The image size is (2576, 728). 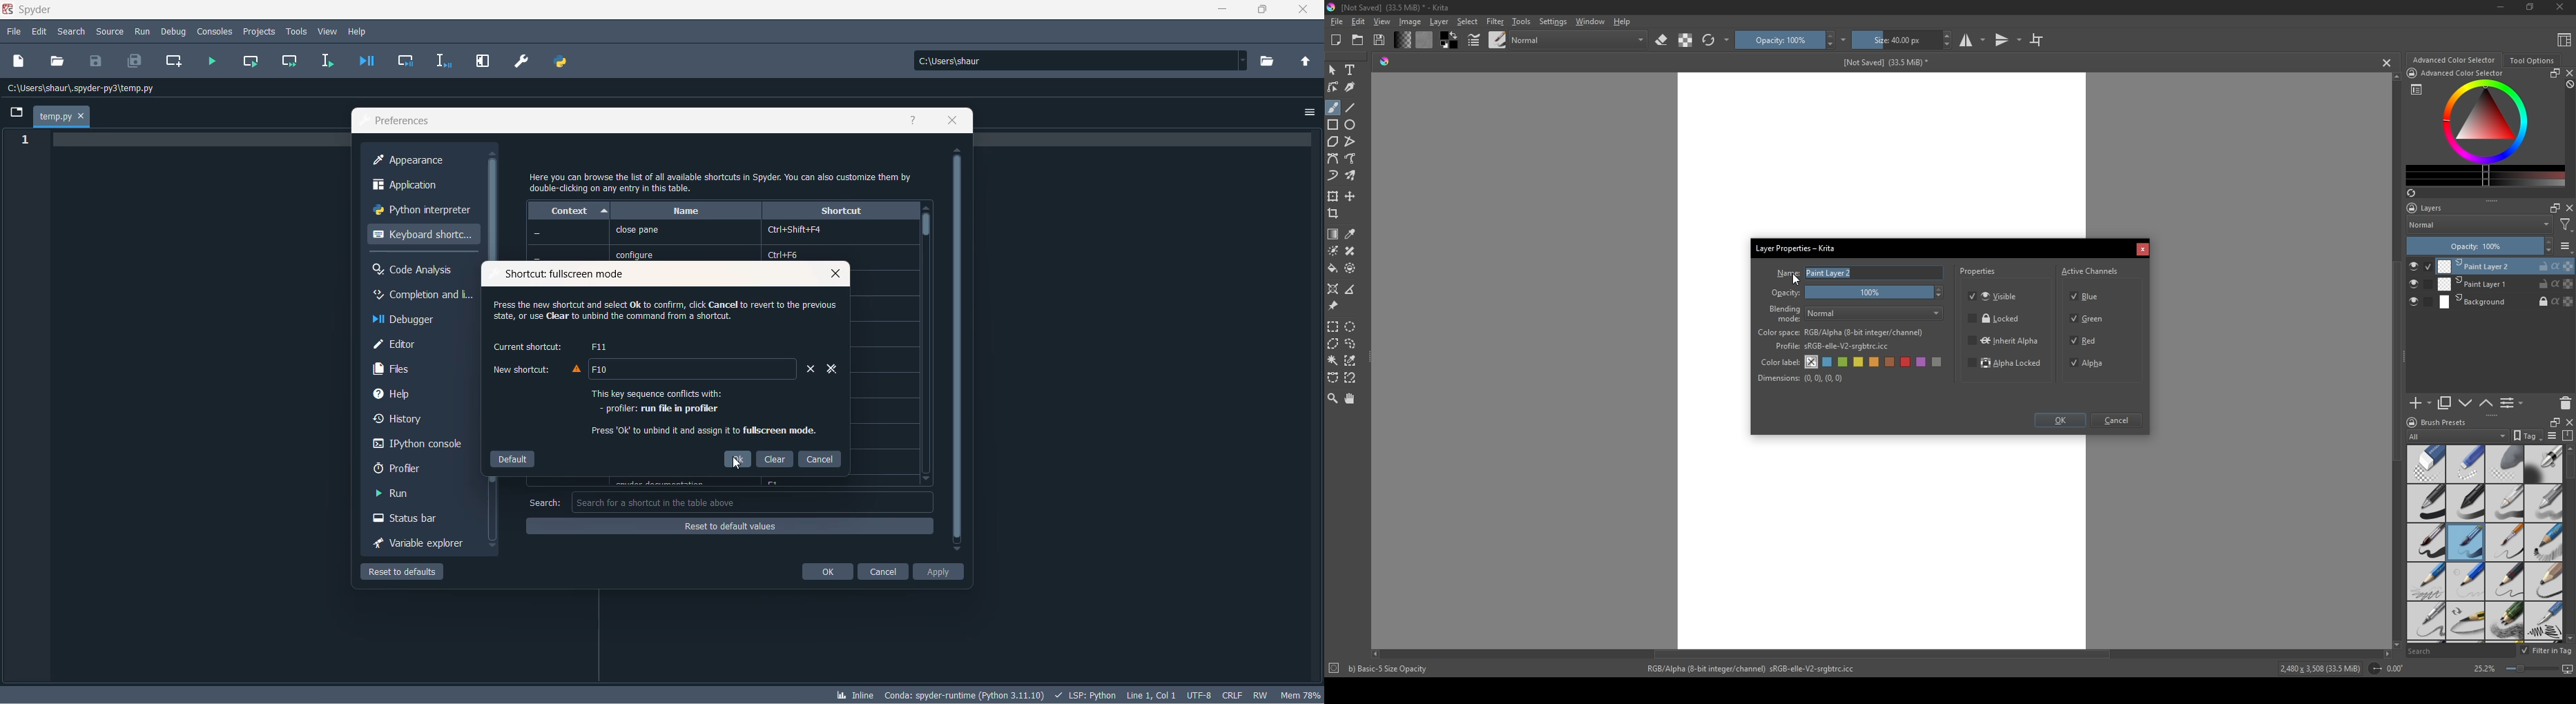 What do you see at coordinates (2388, 63) in the screenshot?
I see `cancel` at bounding box center [2388, 63].